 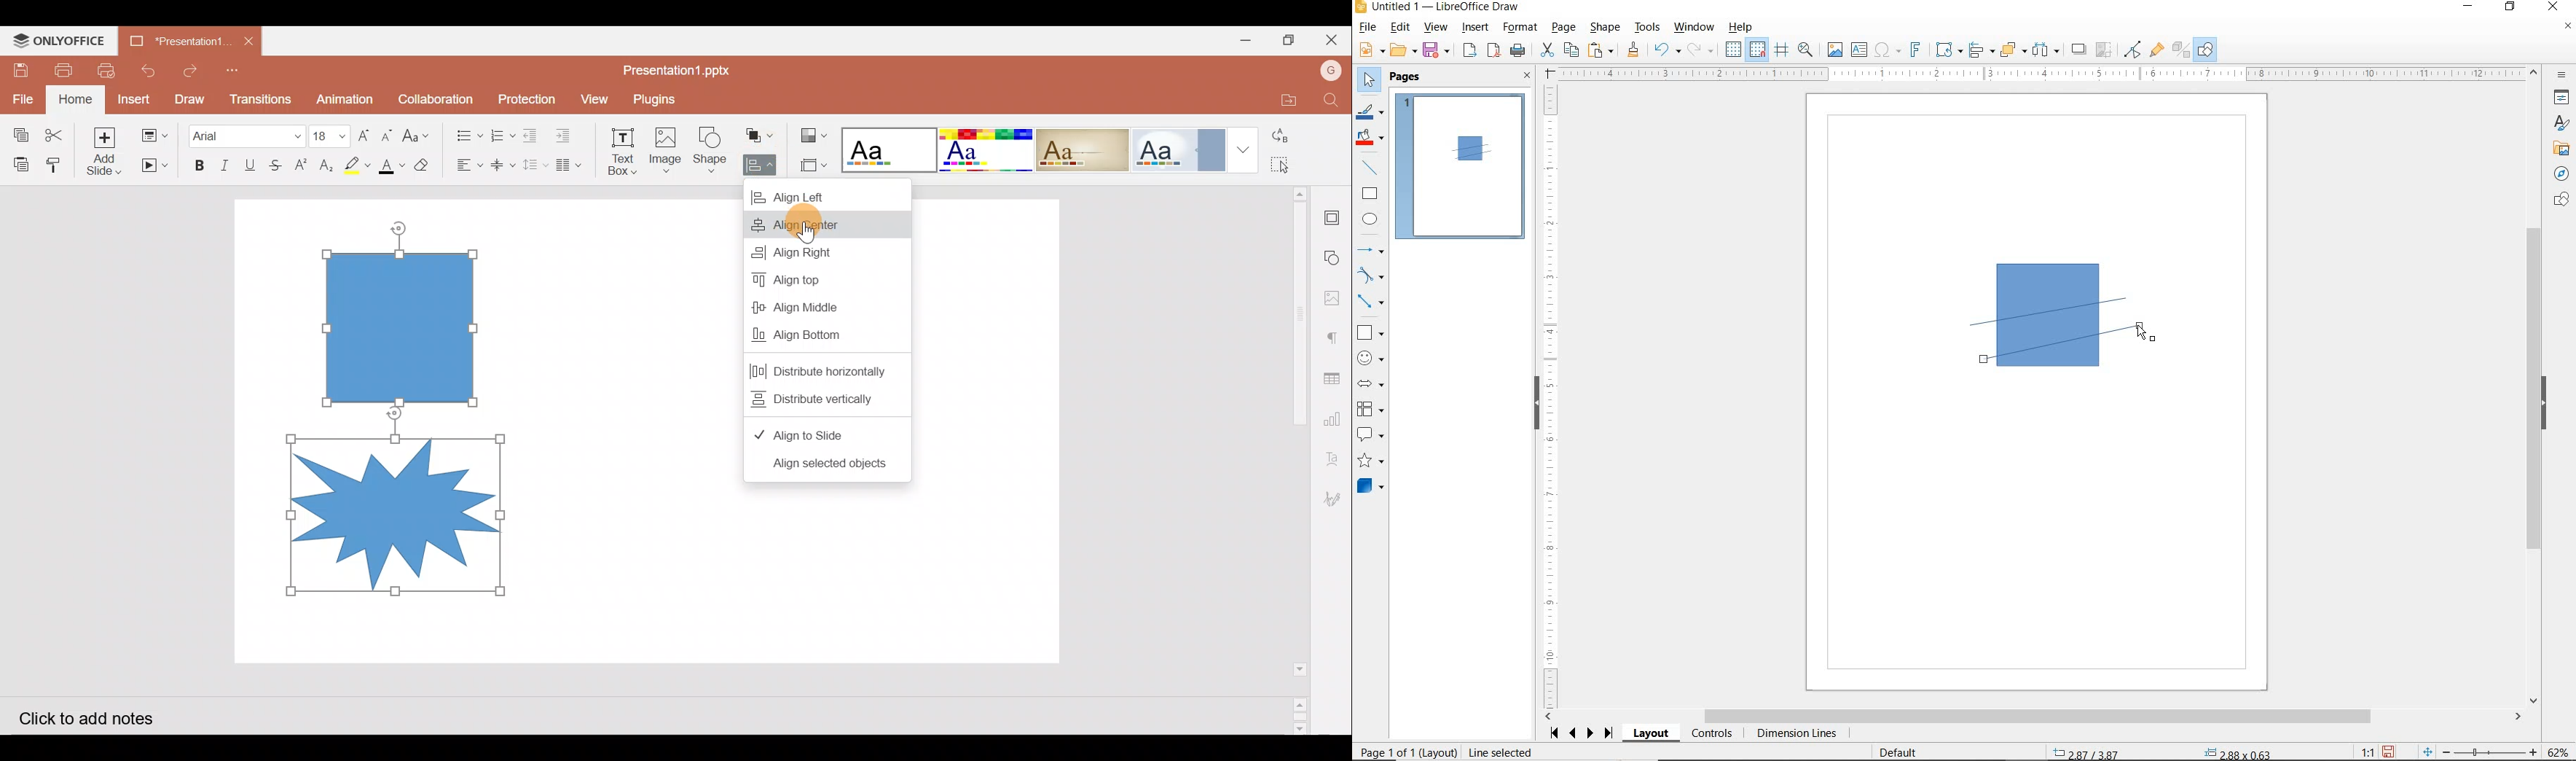 I want to click on Draw, so click(x=190, y=98).